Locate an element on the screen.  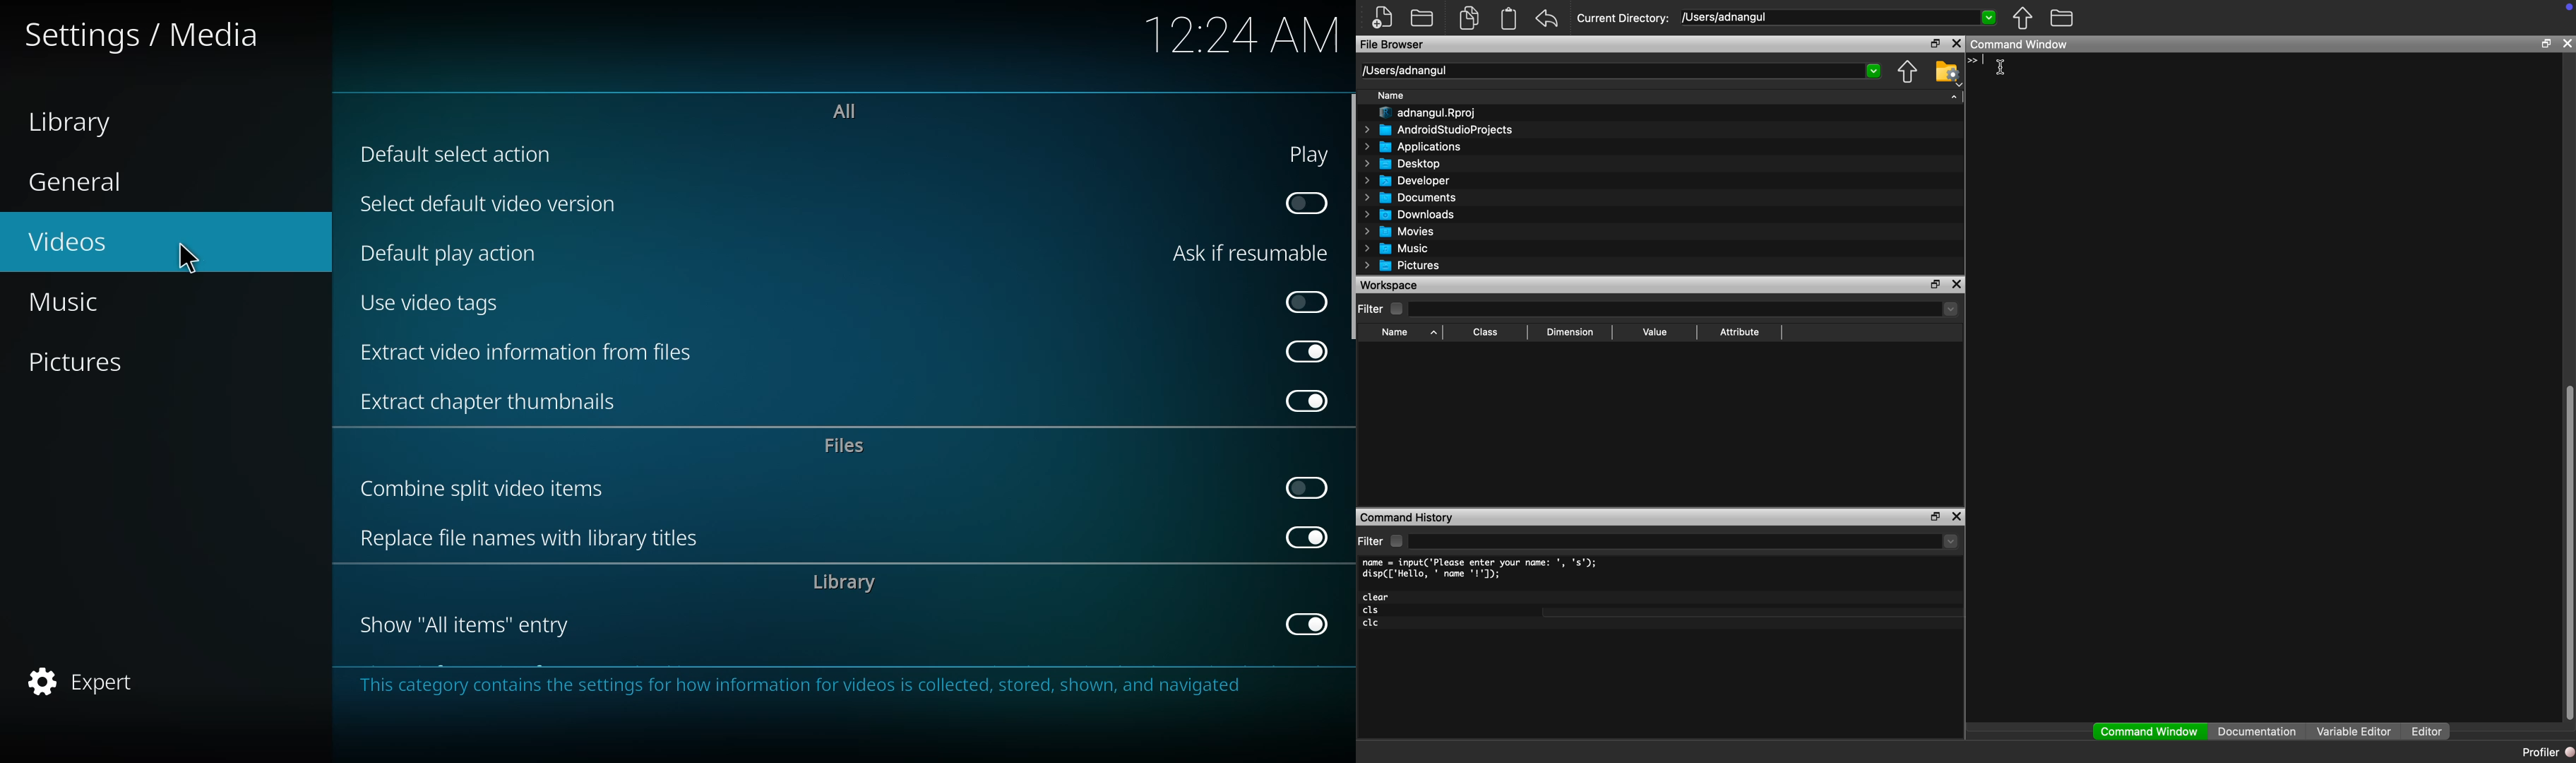
select default video version is located at coordinates (488, 206).